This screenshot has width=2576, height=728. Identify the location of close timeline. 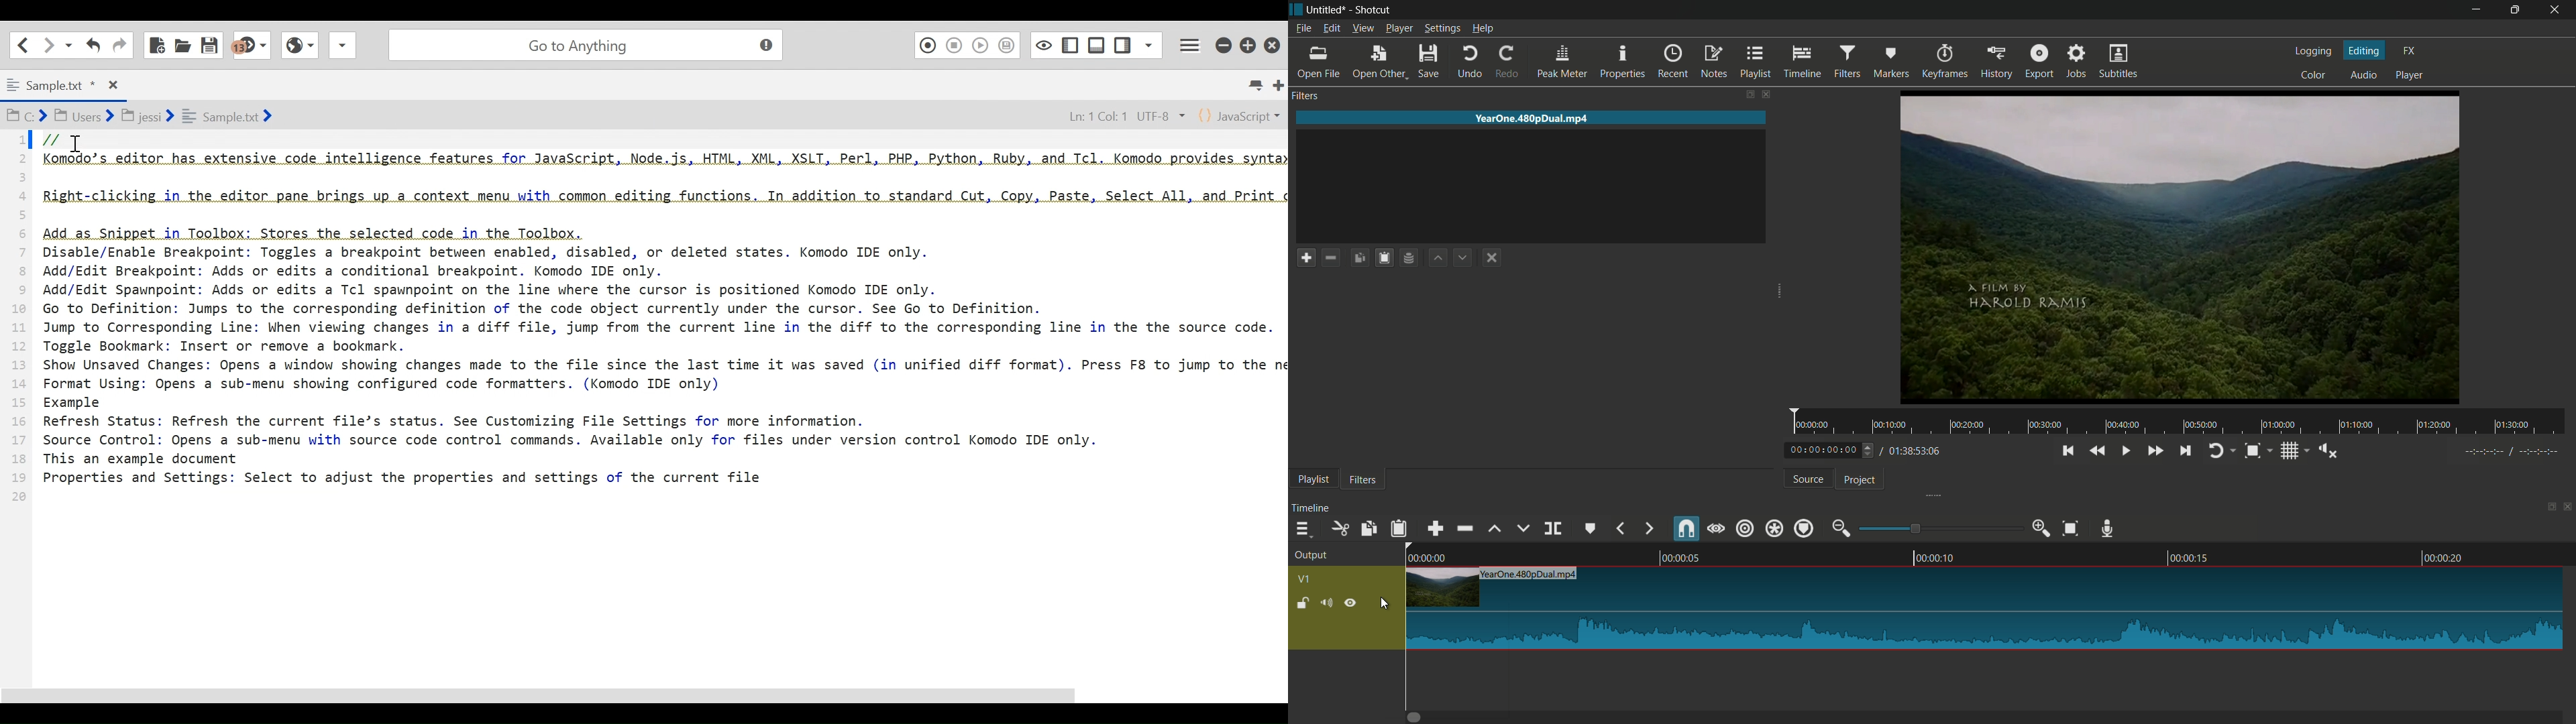
(2568, 509).